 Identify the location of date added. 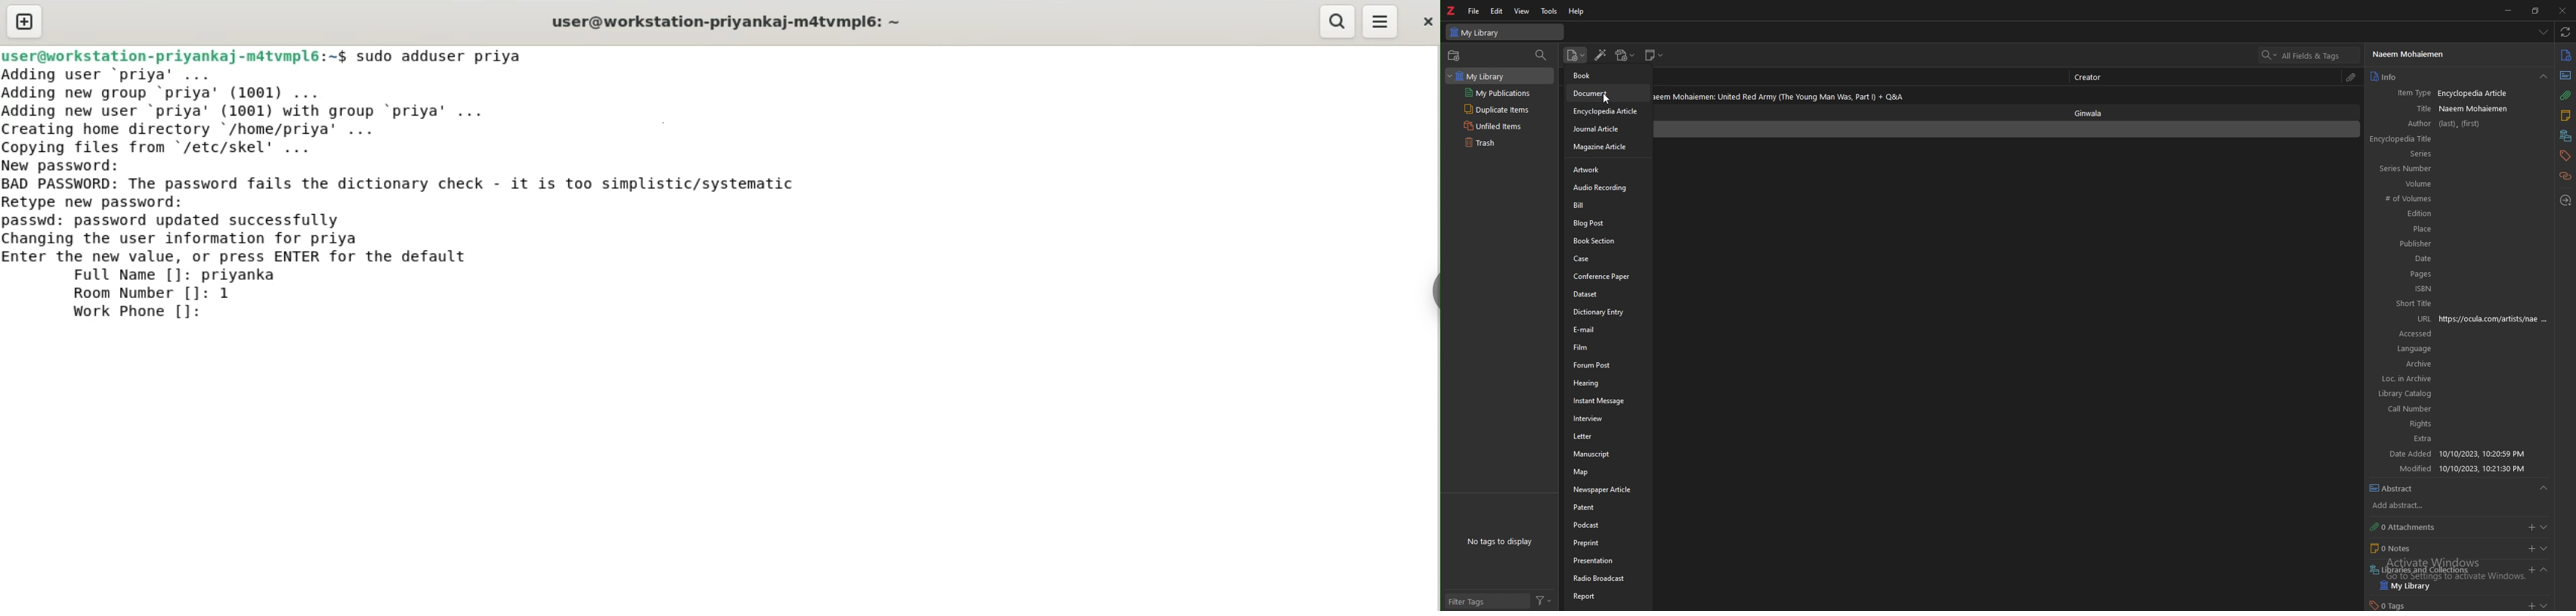
(2400, 453).